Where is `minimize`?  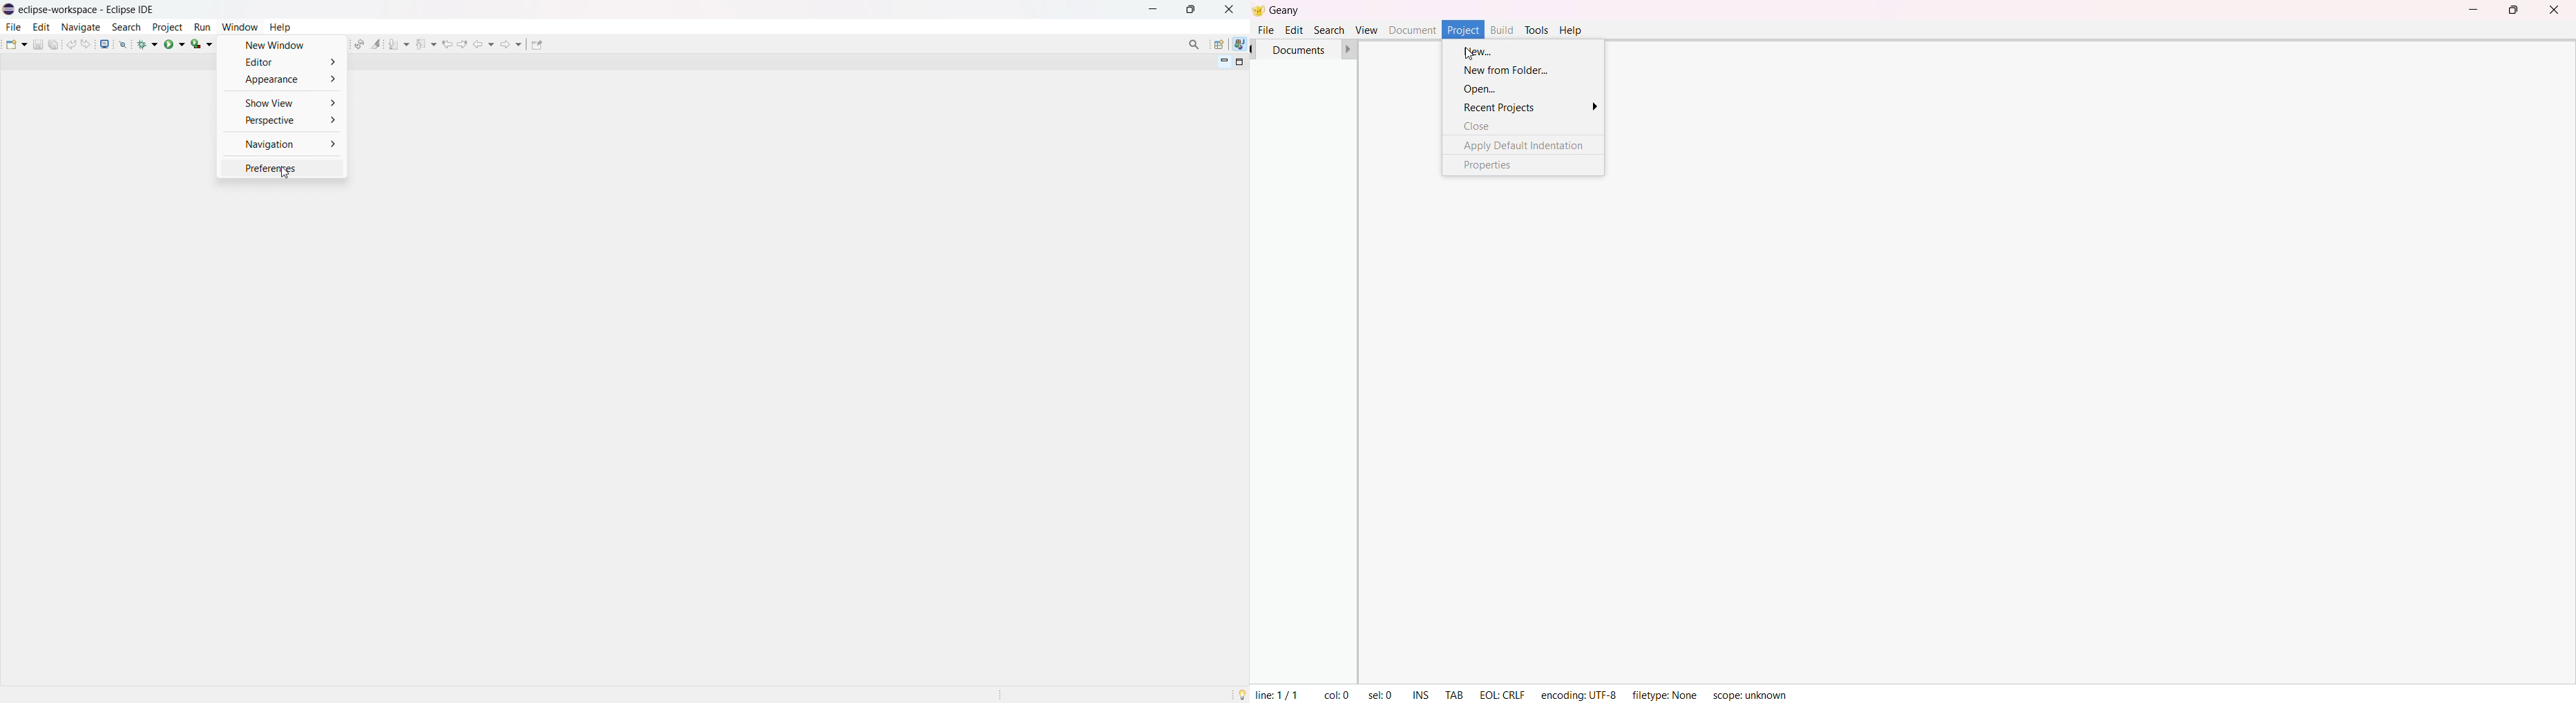 minimize is located at coordinates (2470, 8).